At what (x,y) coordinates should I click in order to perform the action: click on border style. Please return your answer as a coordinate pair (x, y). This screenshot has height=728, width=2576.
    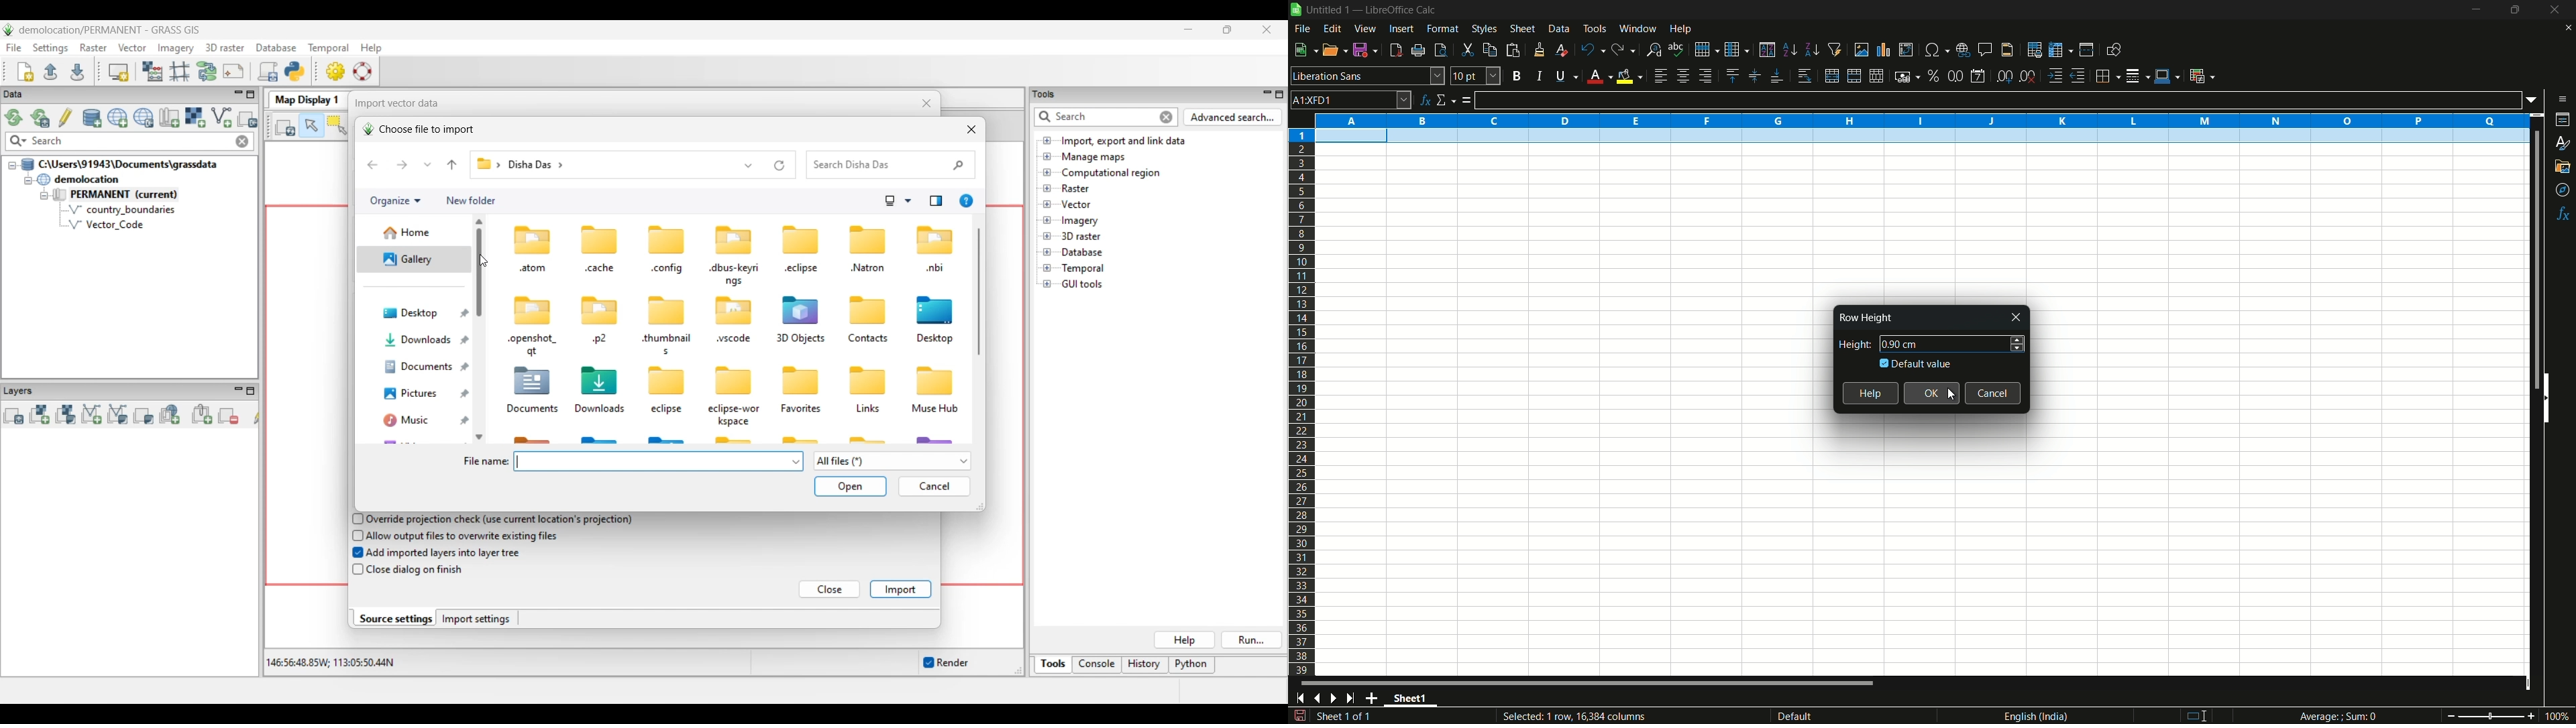
    Looking at the image, I should click on (2139, 74).